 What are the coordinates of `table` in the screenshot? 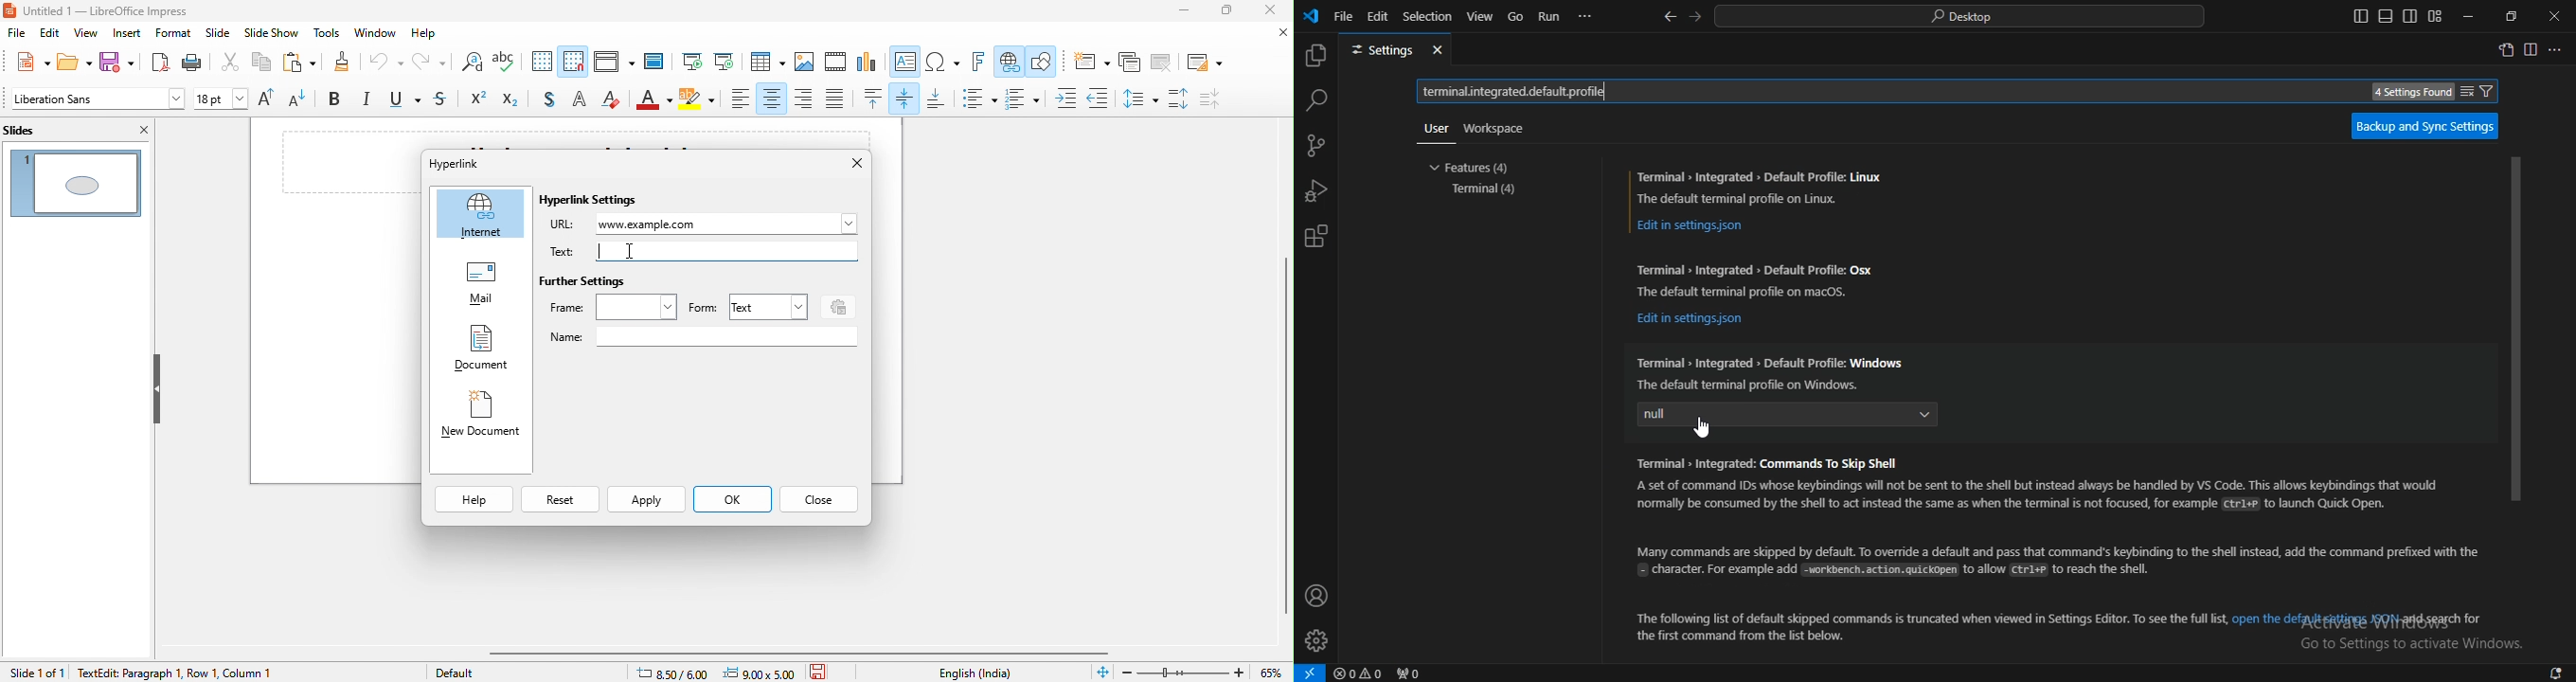 It's located at (767, 63).